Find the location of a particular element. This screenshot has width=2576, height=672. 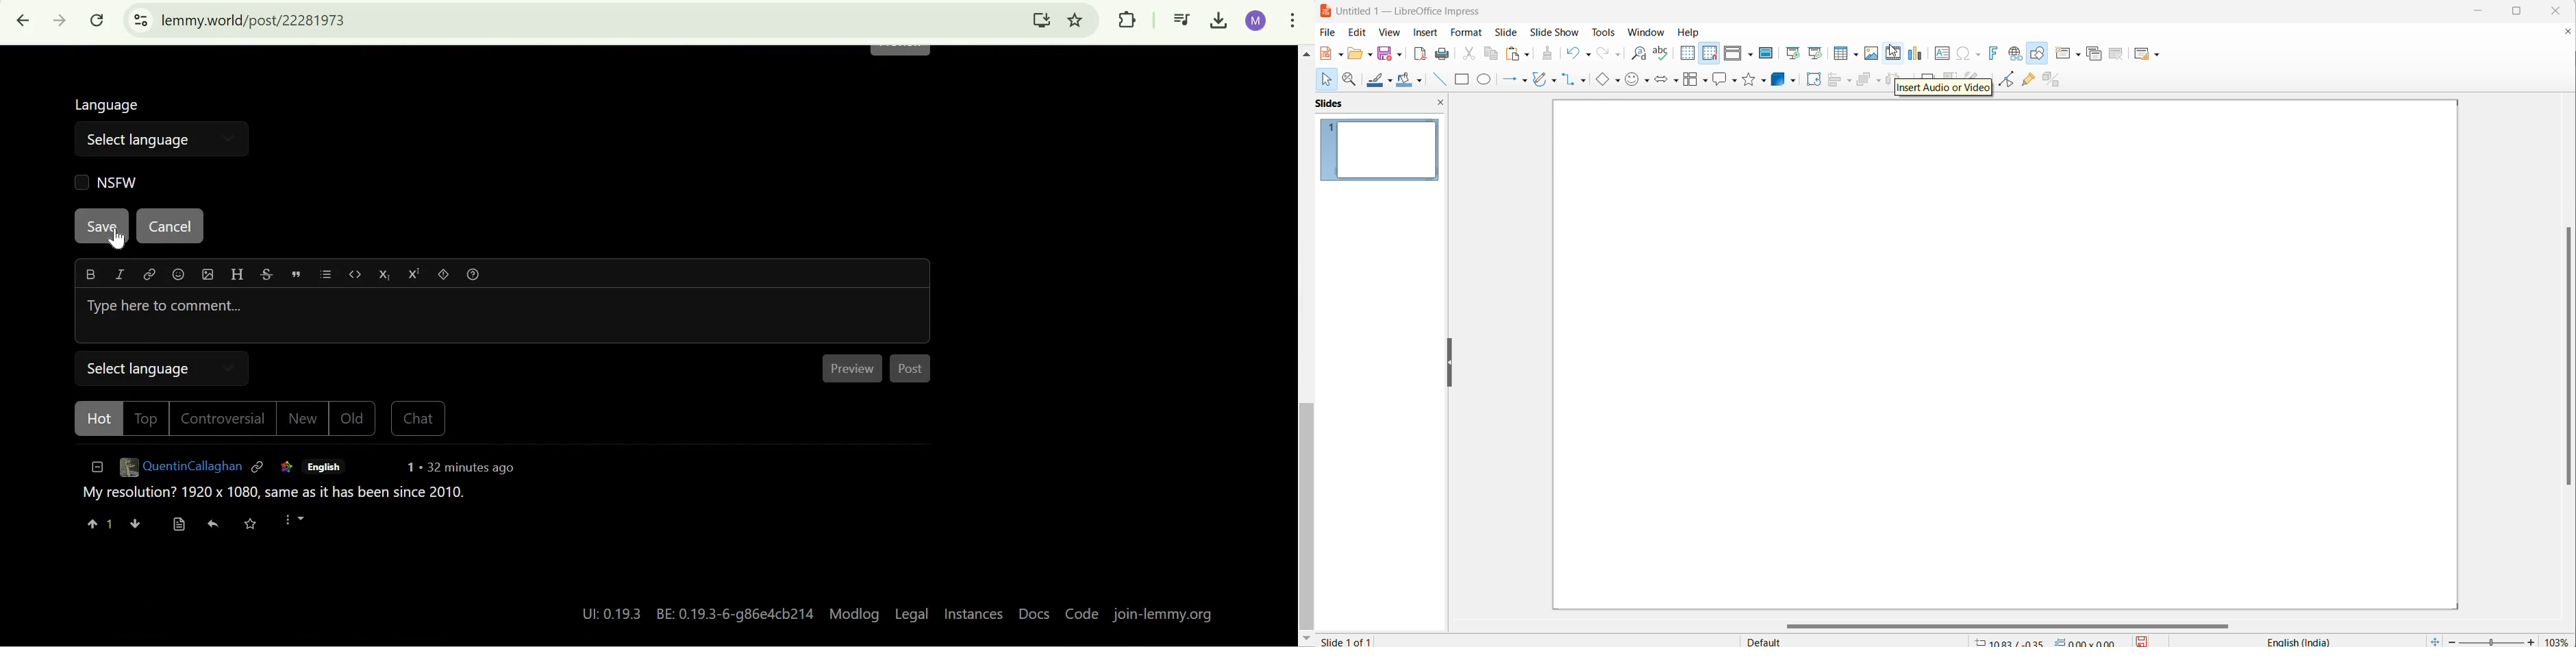

crop image is located at coordinates (1950, 74).